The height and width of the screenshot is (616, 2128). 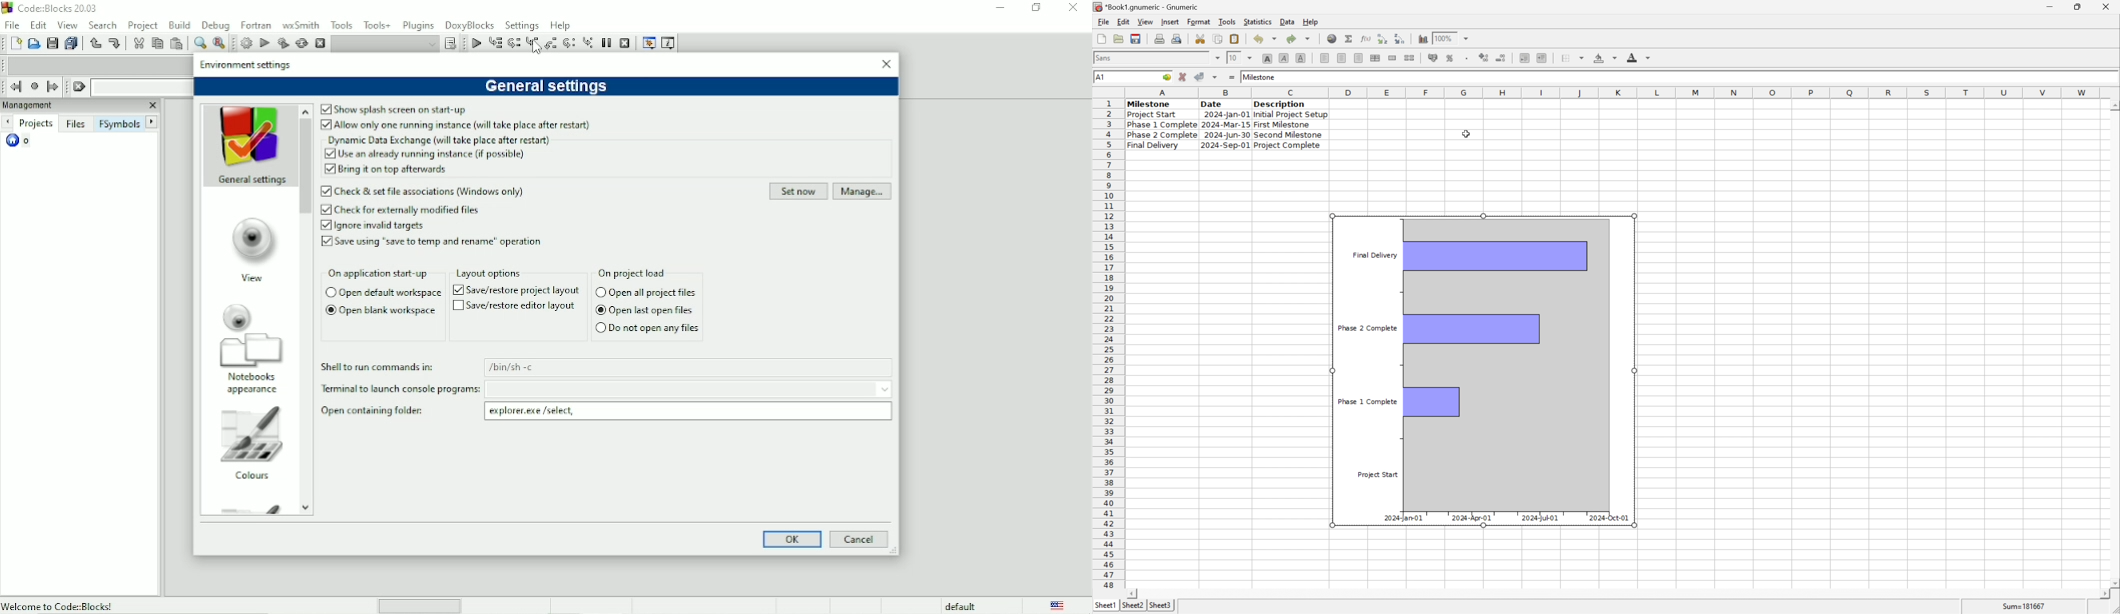 What do you see at coordinates (380, 310) in the screenshot?
I see `Open blank workspace` at bounding box center [380, 310].